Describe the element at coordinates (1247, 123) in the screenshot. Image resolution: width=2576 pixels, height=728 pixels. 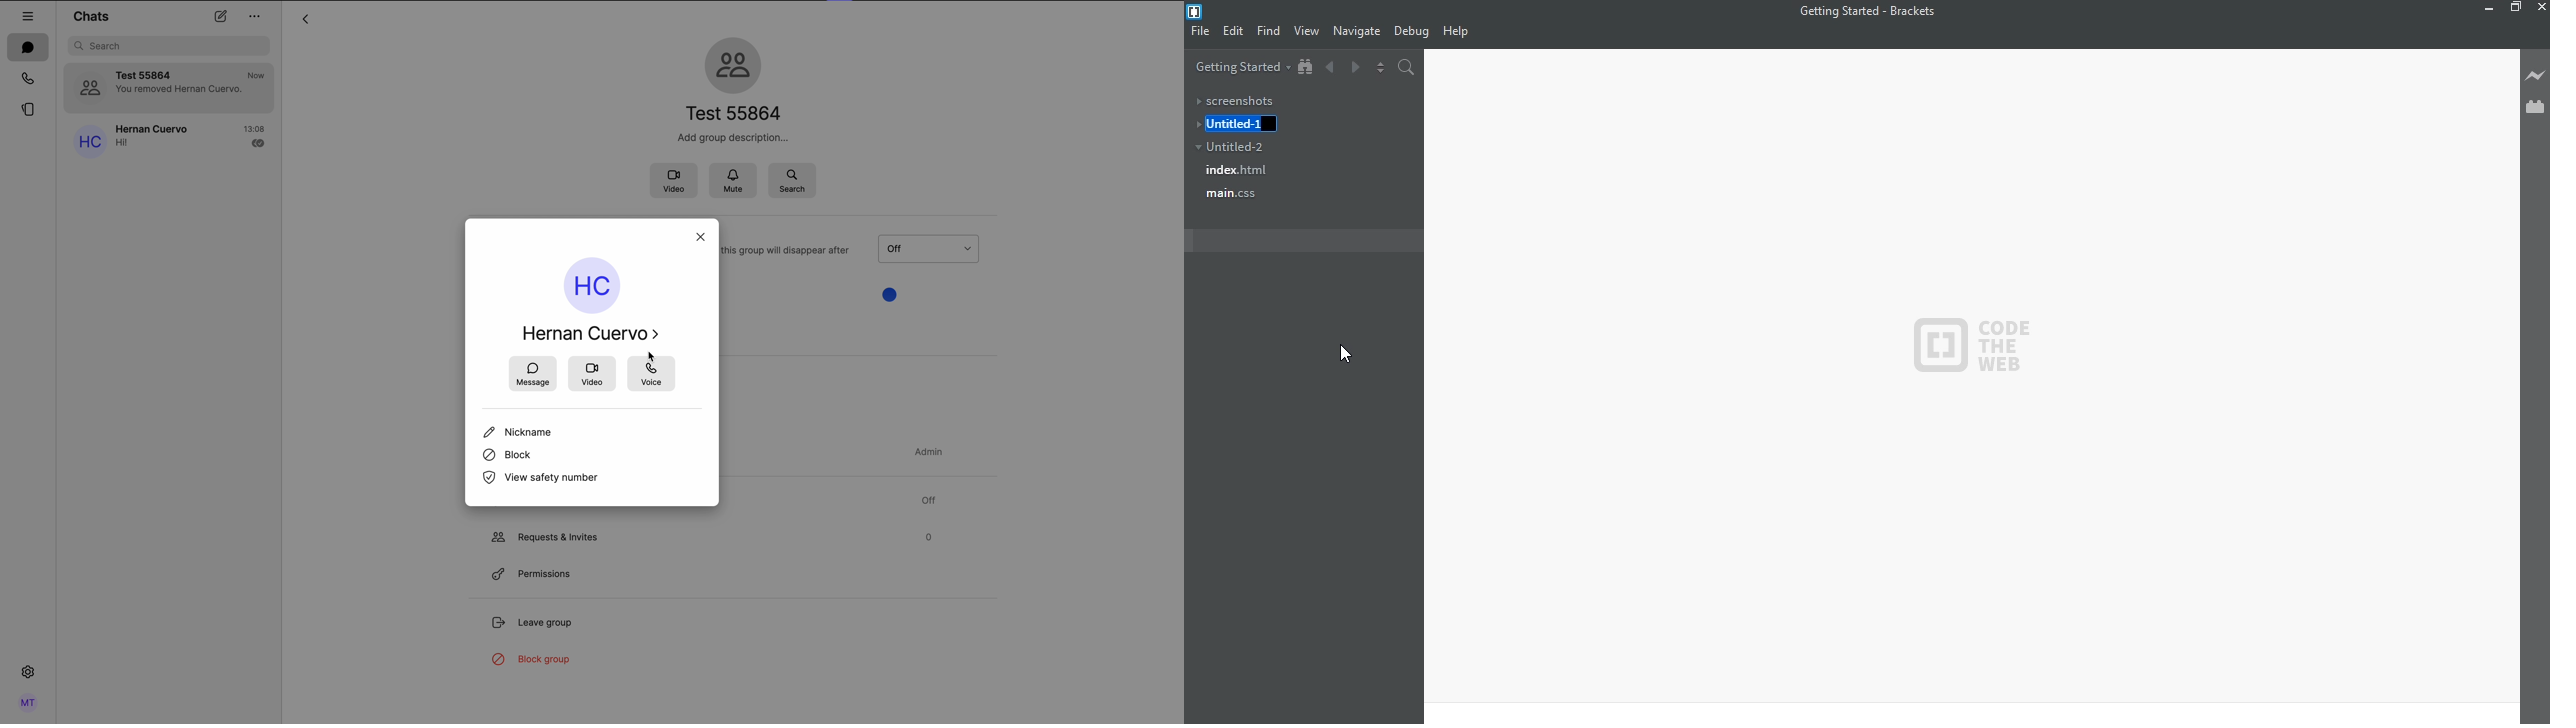
I see `untitled - 1` at that location.